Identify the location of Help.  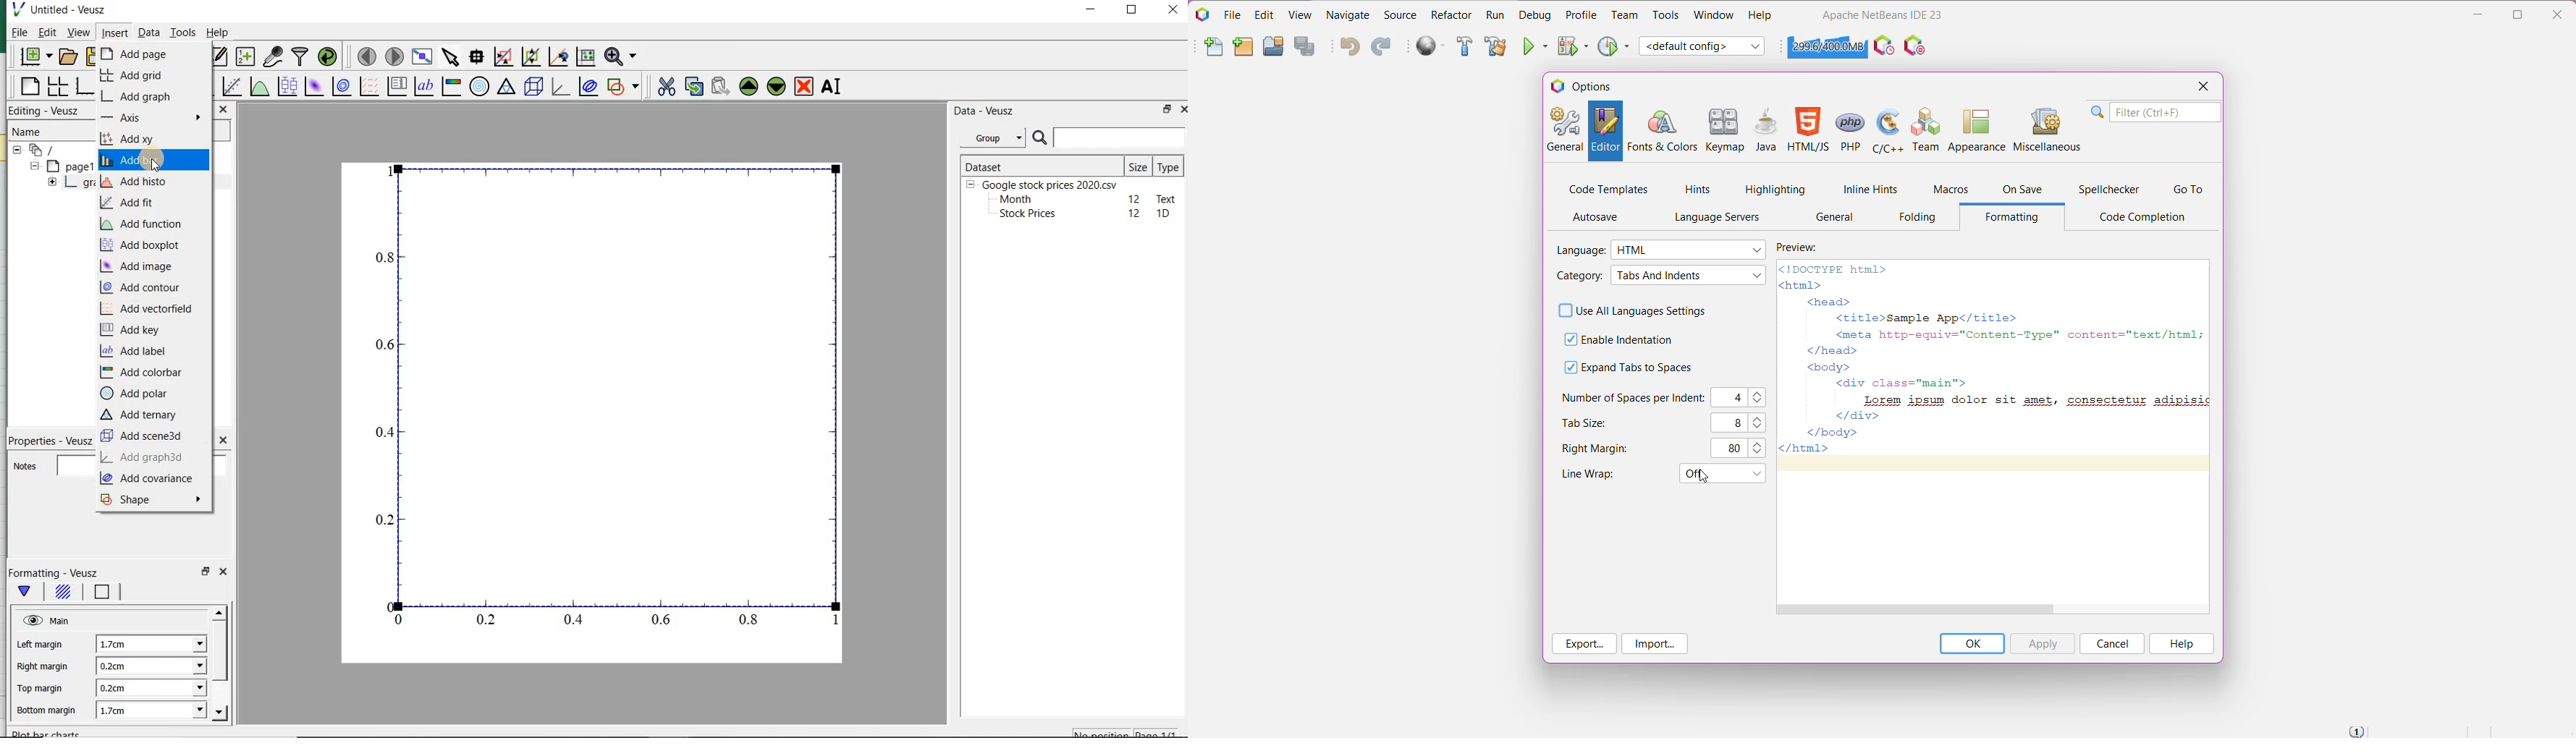
(2182, 644).